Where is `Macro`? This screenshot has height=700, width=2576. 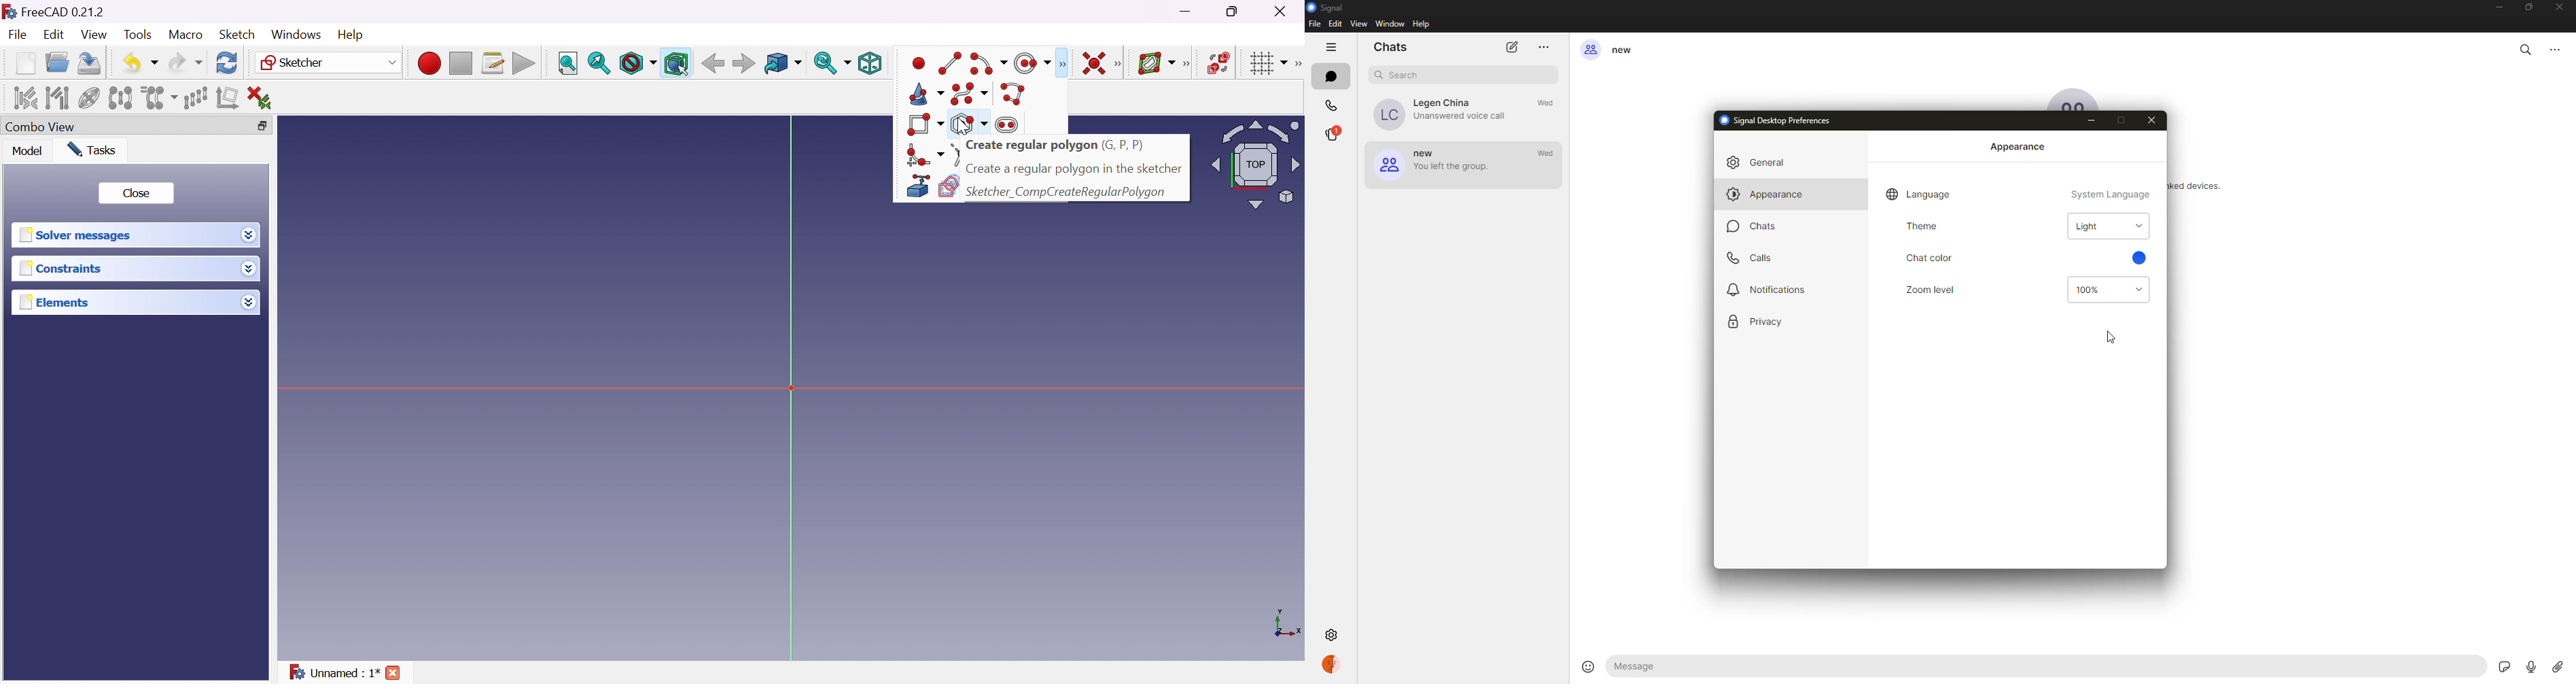 Macro is located at coordinates (186, 35).